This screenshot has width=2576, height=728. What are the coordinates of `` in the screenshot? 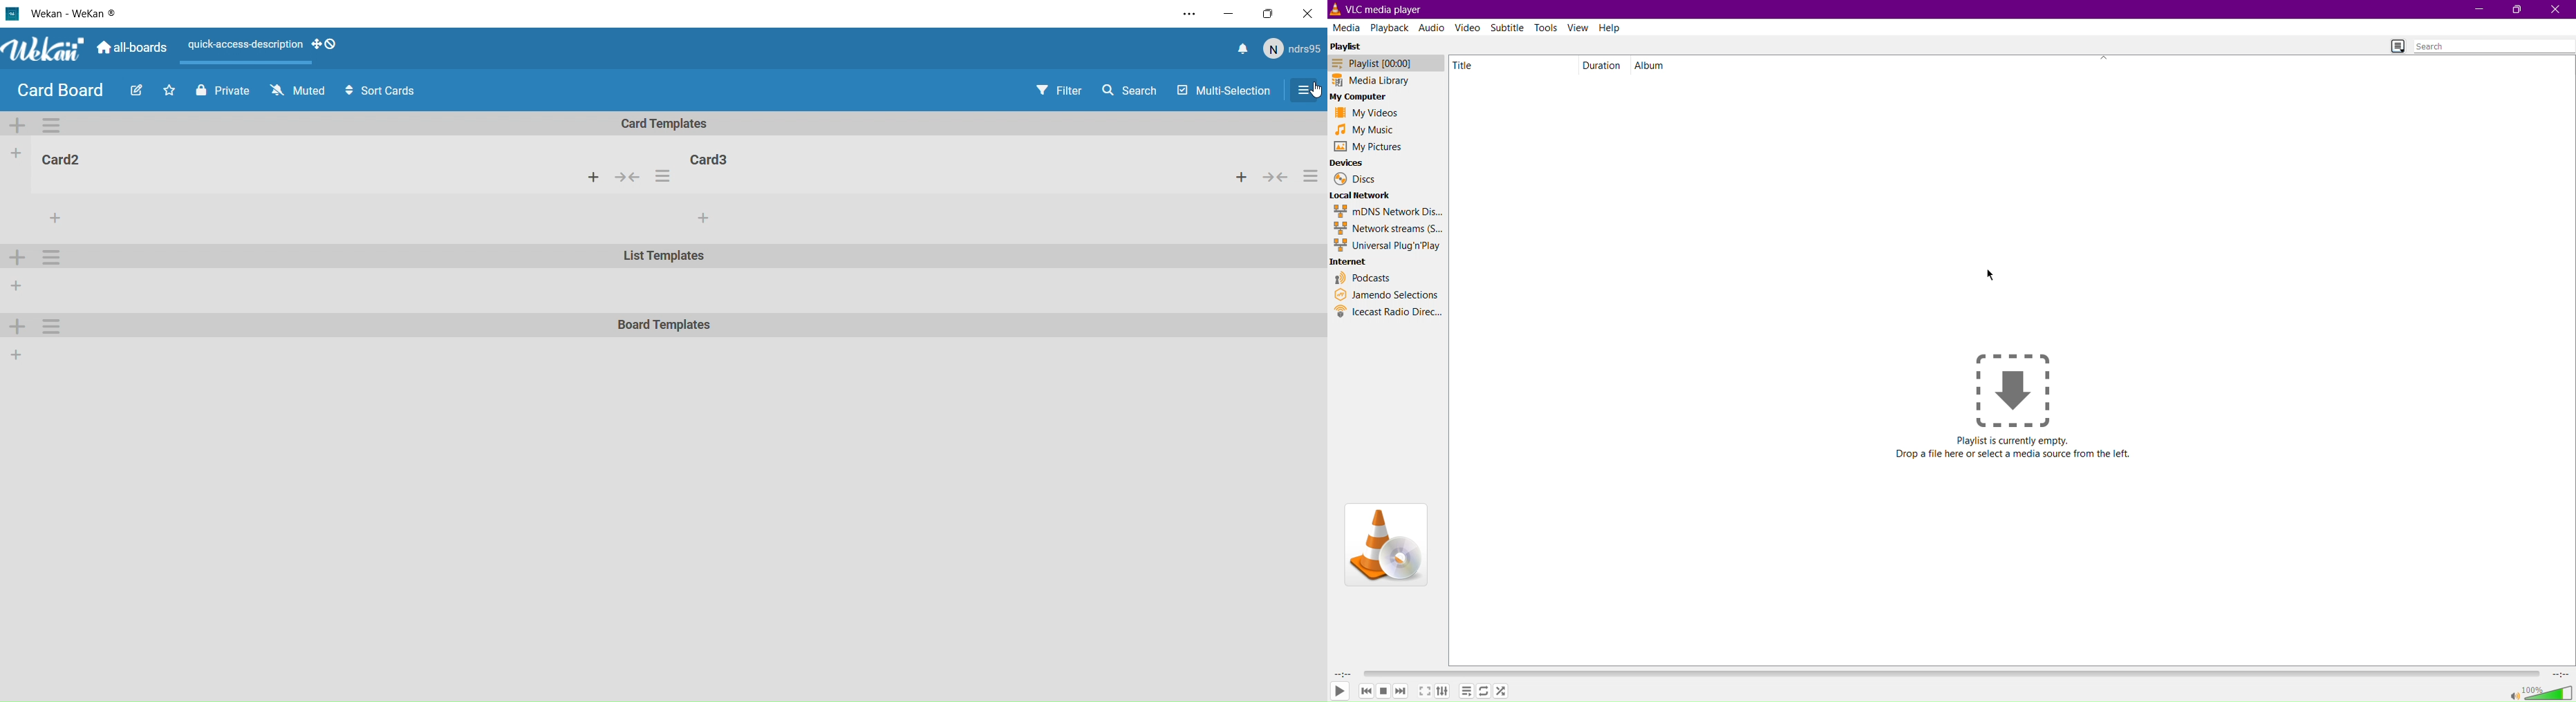 It's located at (15, 256).